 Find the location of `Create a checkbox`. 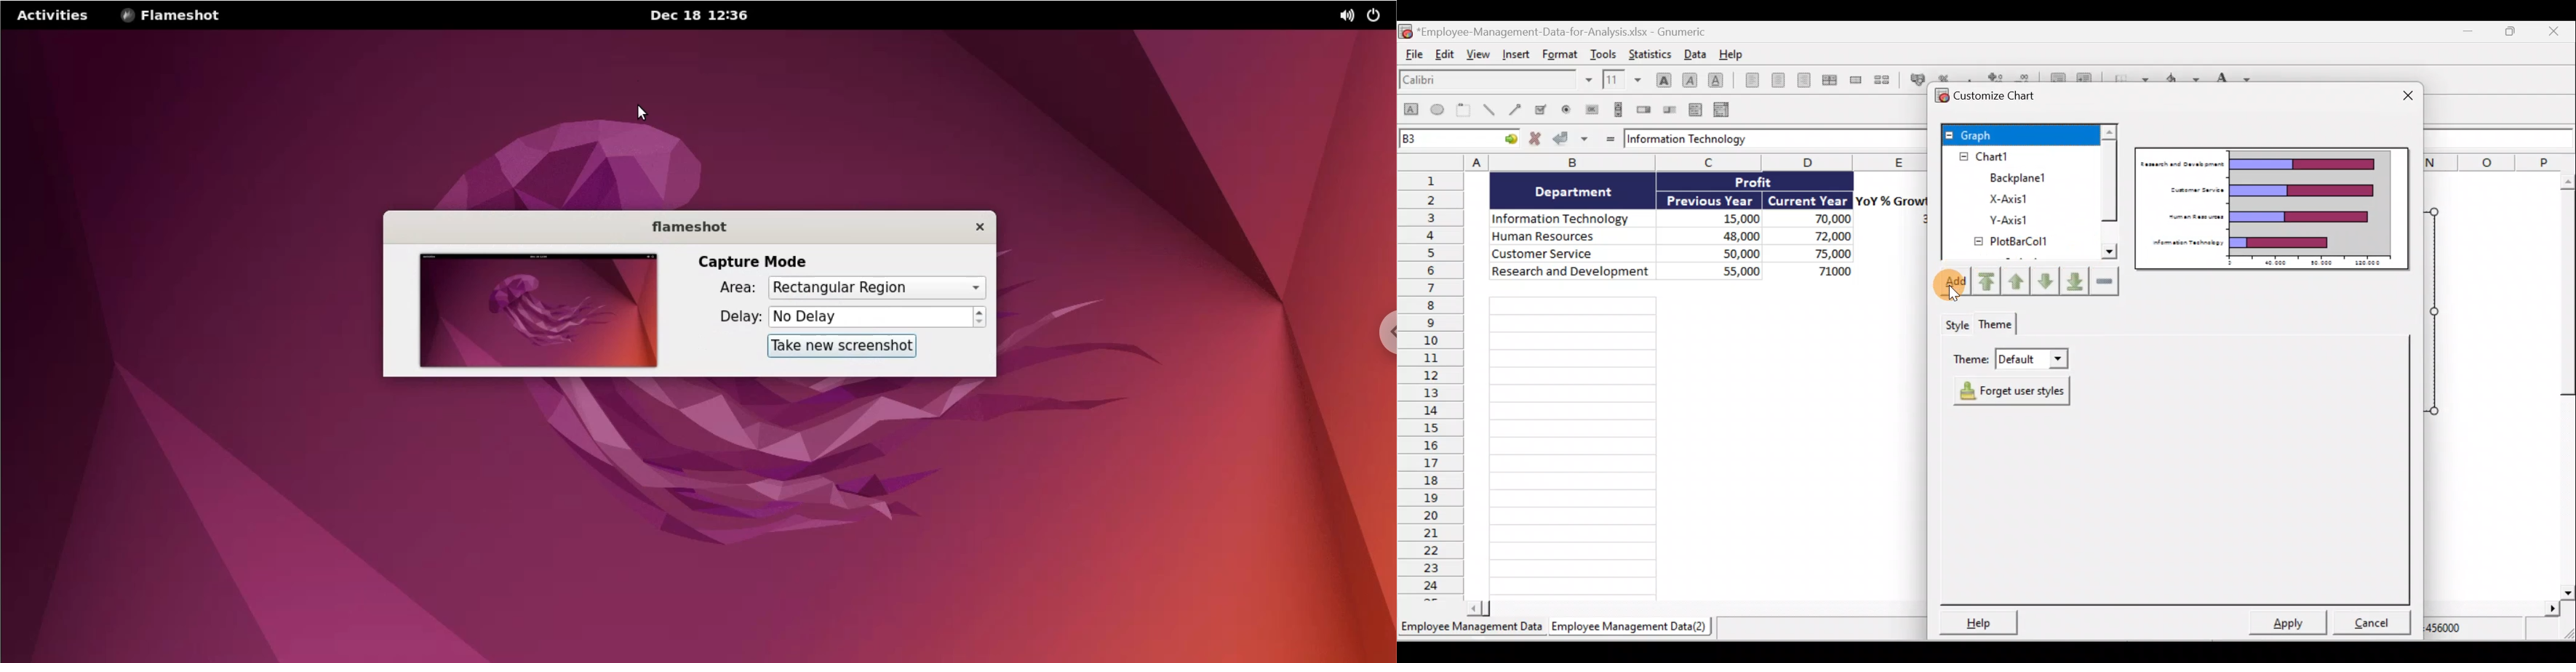

Create a checkbox is located at coordinates (1541, 109).